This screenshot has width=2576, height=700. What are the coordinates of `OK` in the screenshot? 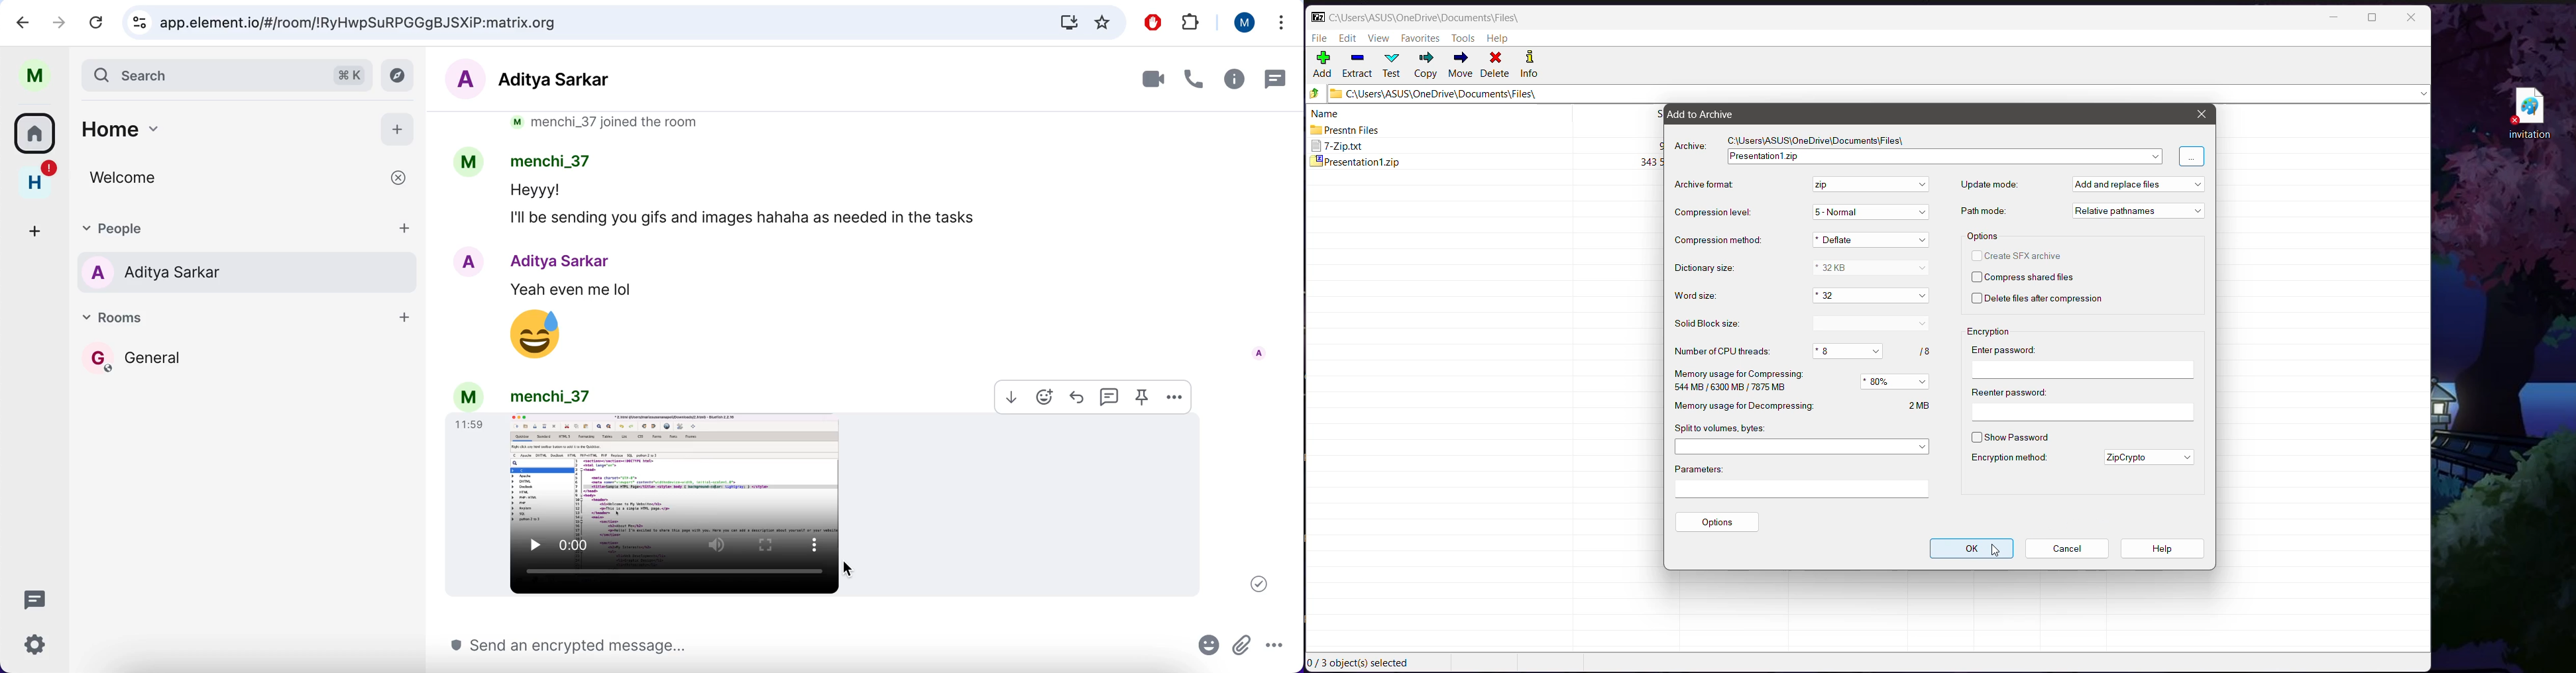 It's located at (1972, 549).